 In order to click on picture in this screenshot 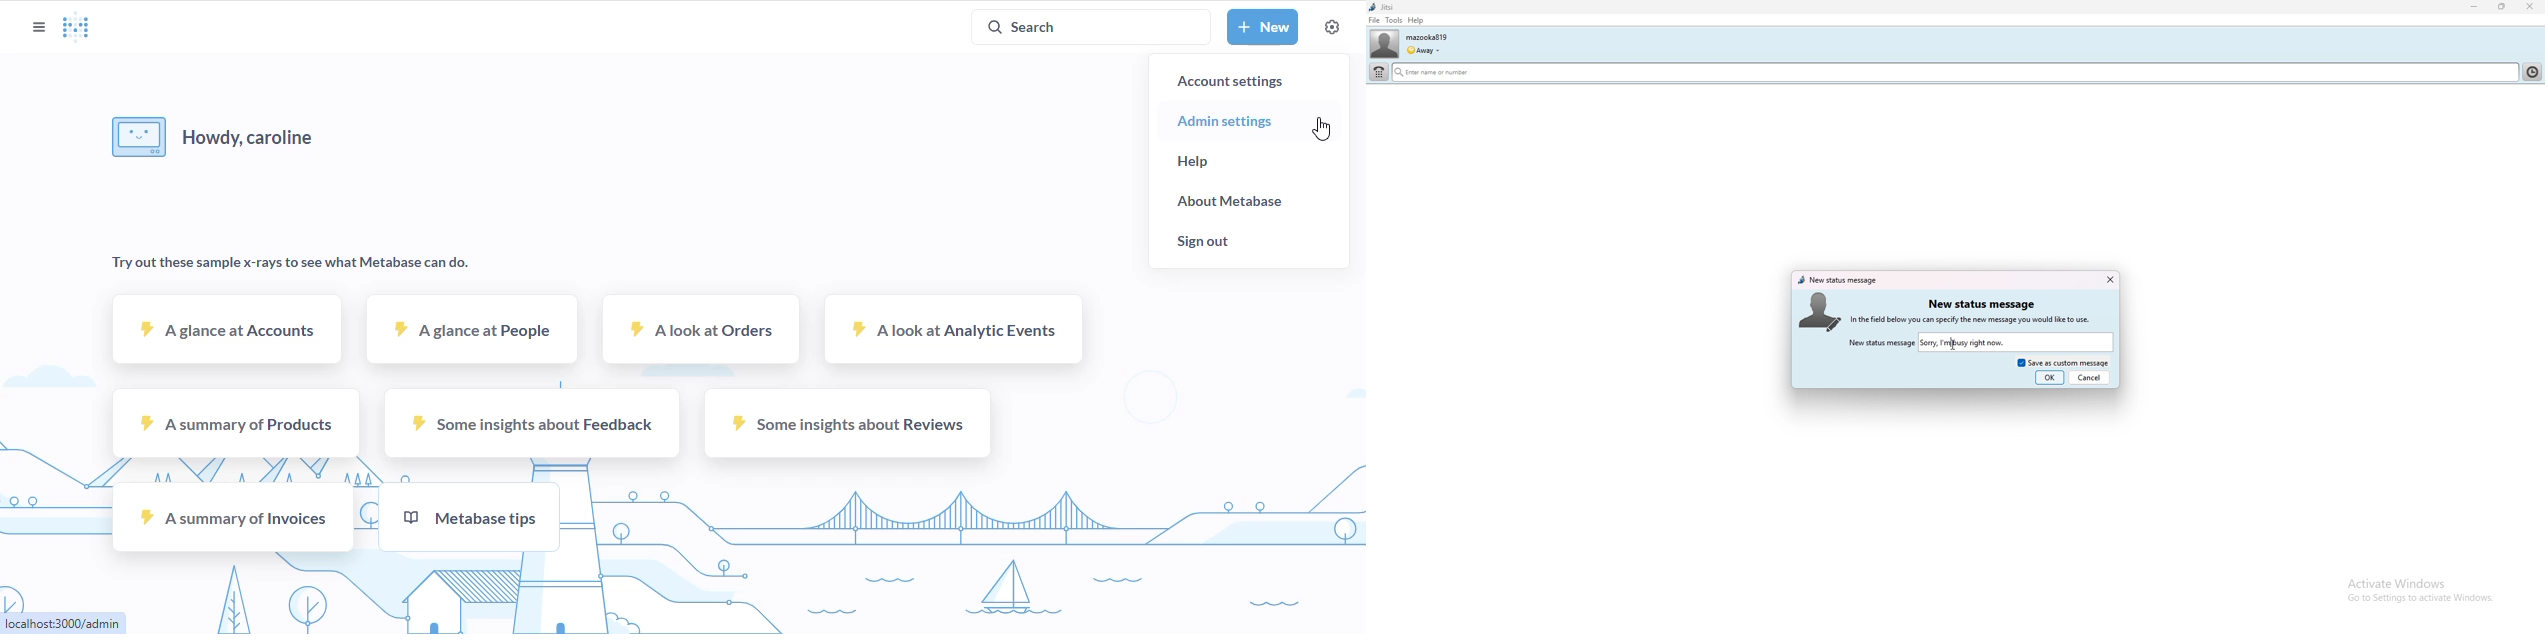, I will do `click(1822, 310)`.